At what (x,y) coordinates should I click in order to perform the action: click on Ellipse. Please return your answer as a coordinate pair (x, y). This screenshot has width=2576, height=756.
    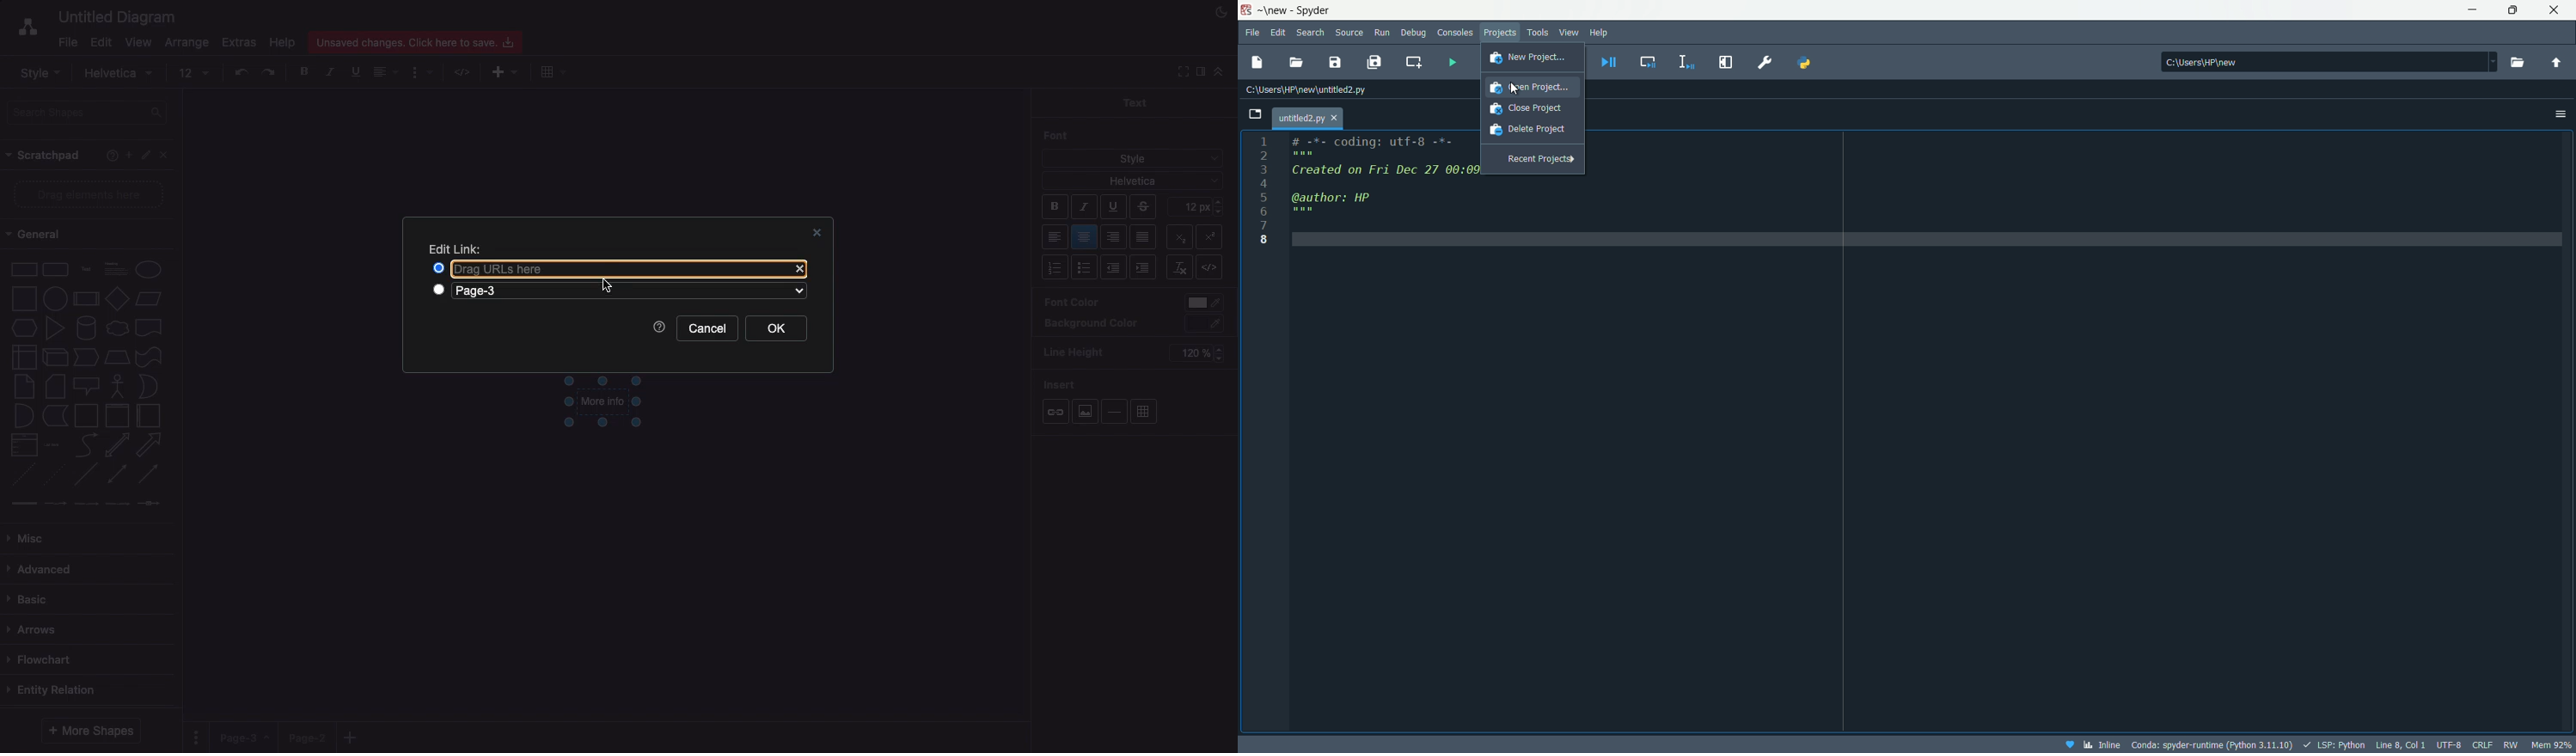
    Looking at the image, I should click on (149, 270).